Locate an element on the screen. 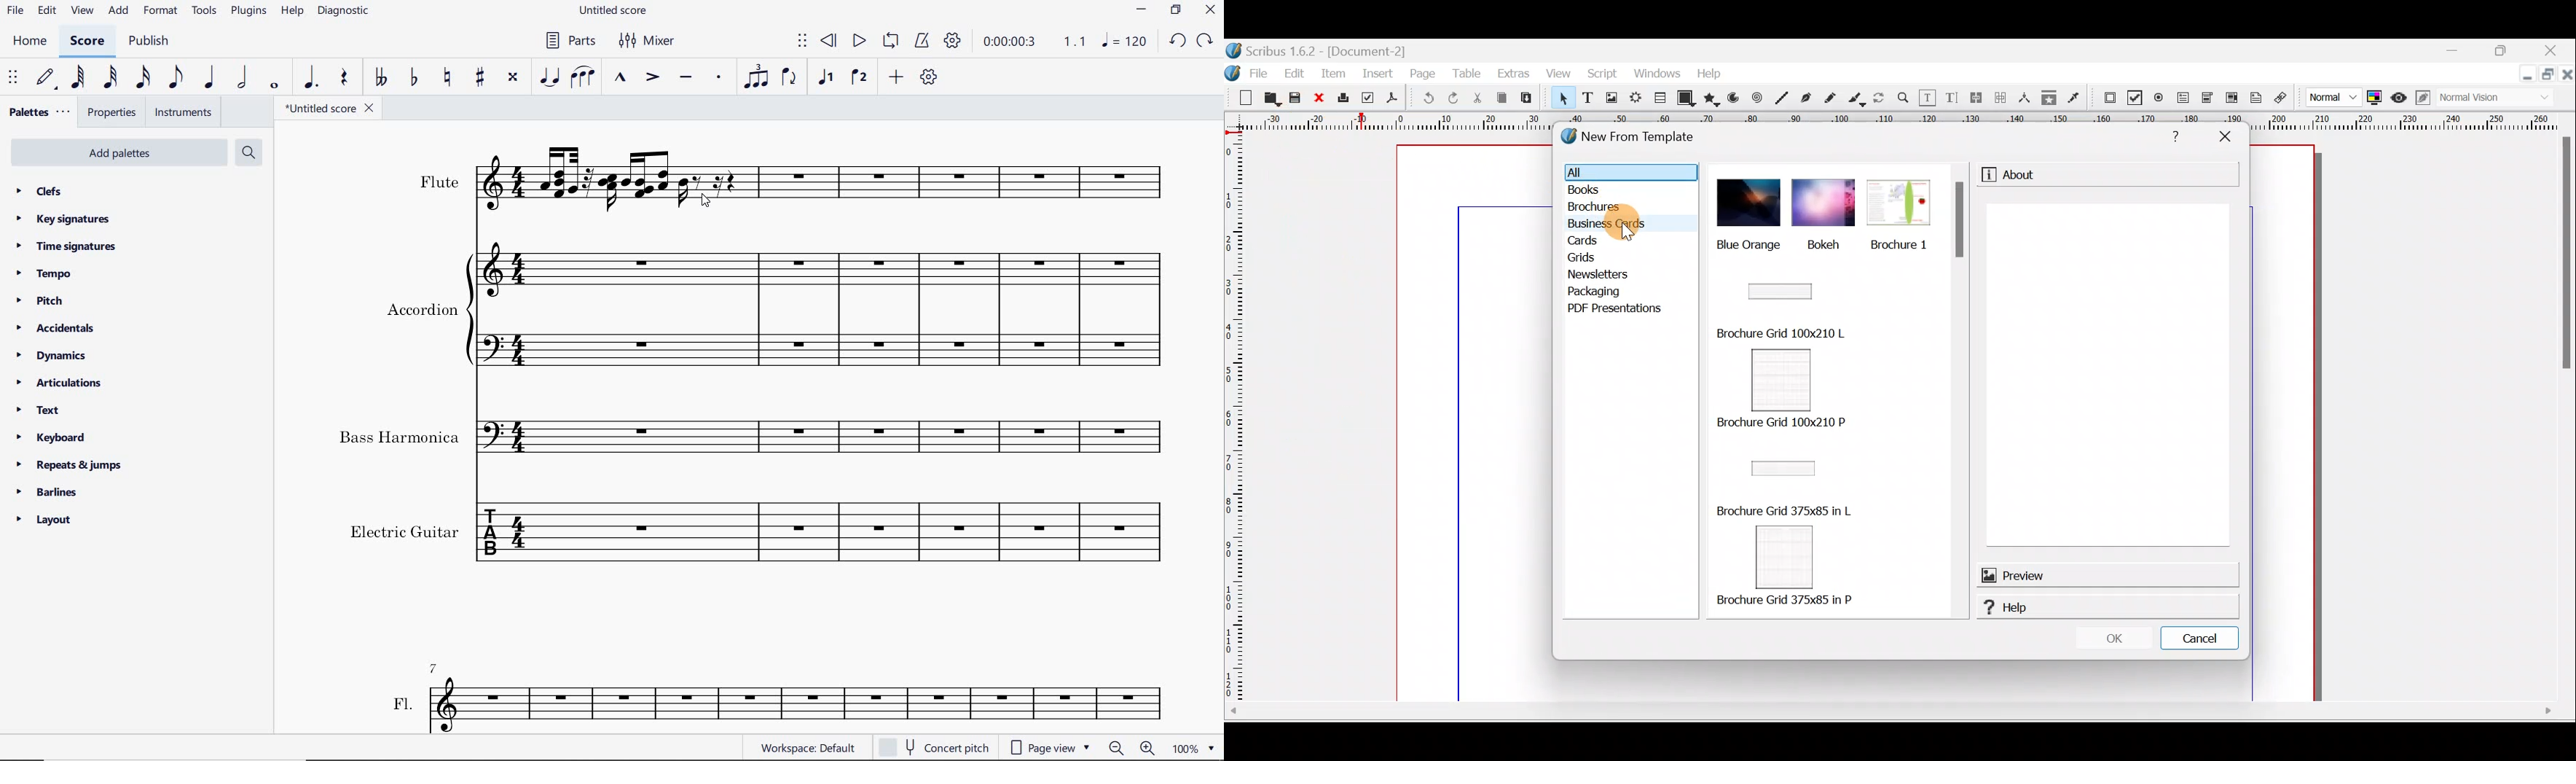 The width and height of the screenshot is (2576, 784). Insert is located at coordinates (1380, 73).